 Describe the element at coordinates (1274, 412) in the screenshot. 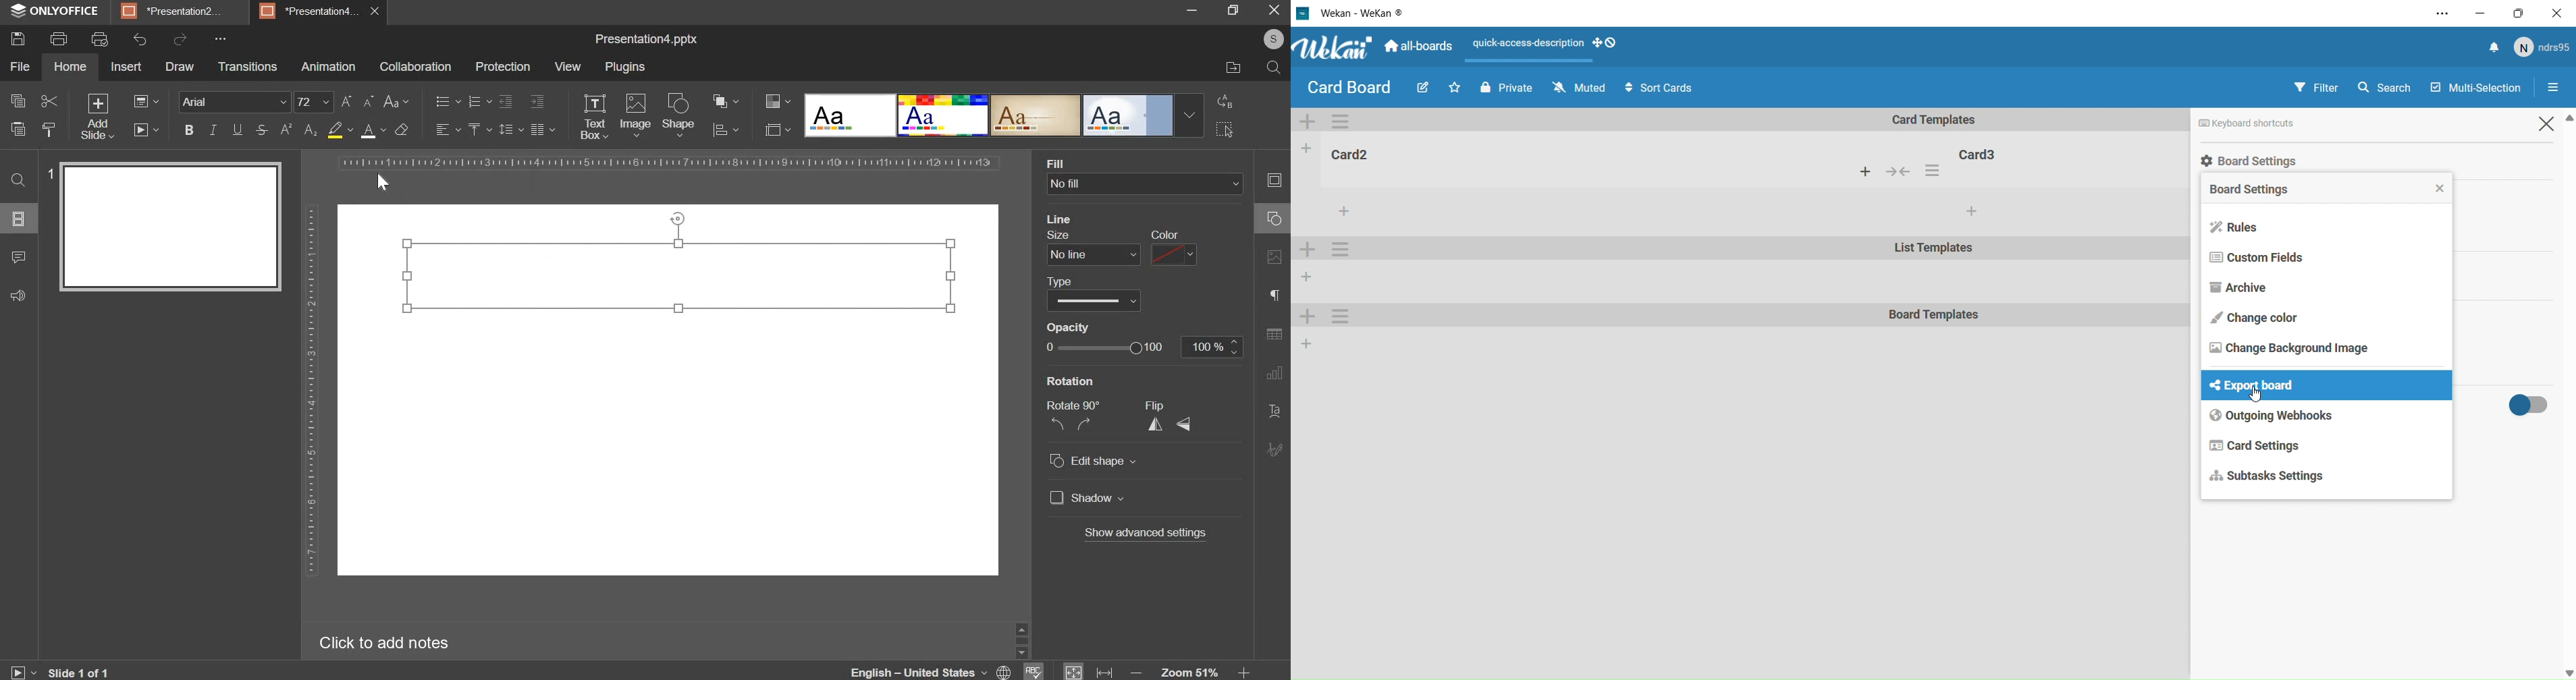

I see `text` at that location.